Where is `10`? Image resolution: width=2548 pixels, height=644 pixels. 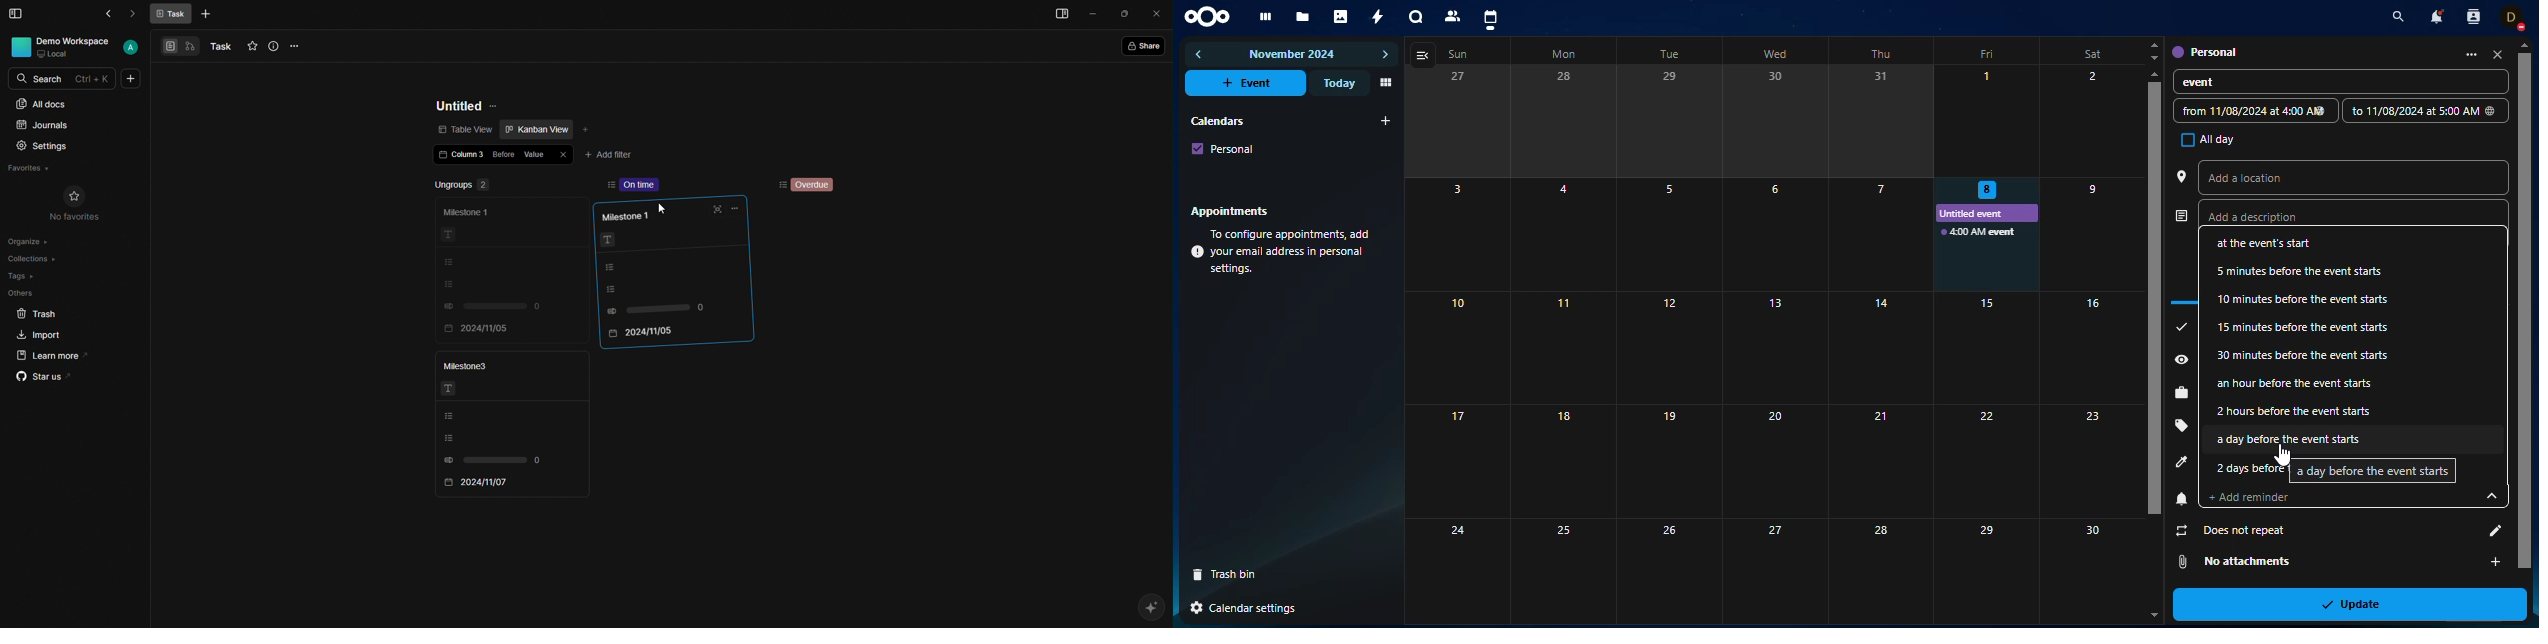 10 is located at coordinates (1459, 348).